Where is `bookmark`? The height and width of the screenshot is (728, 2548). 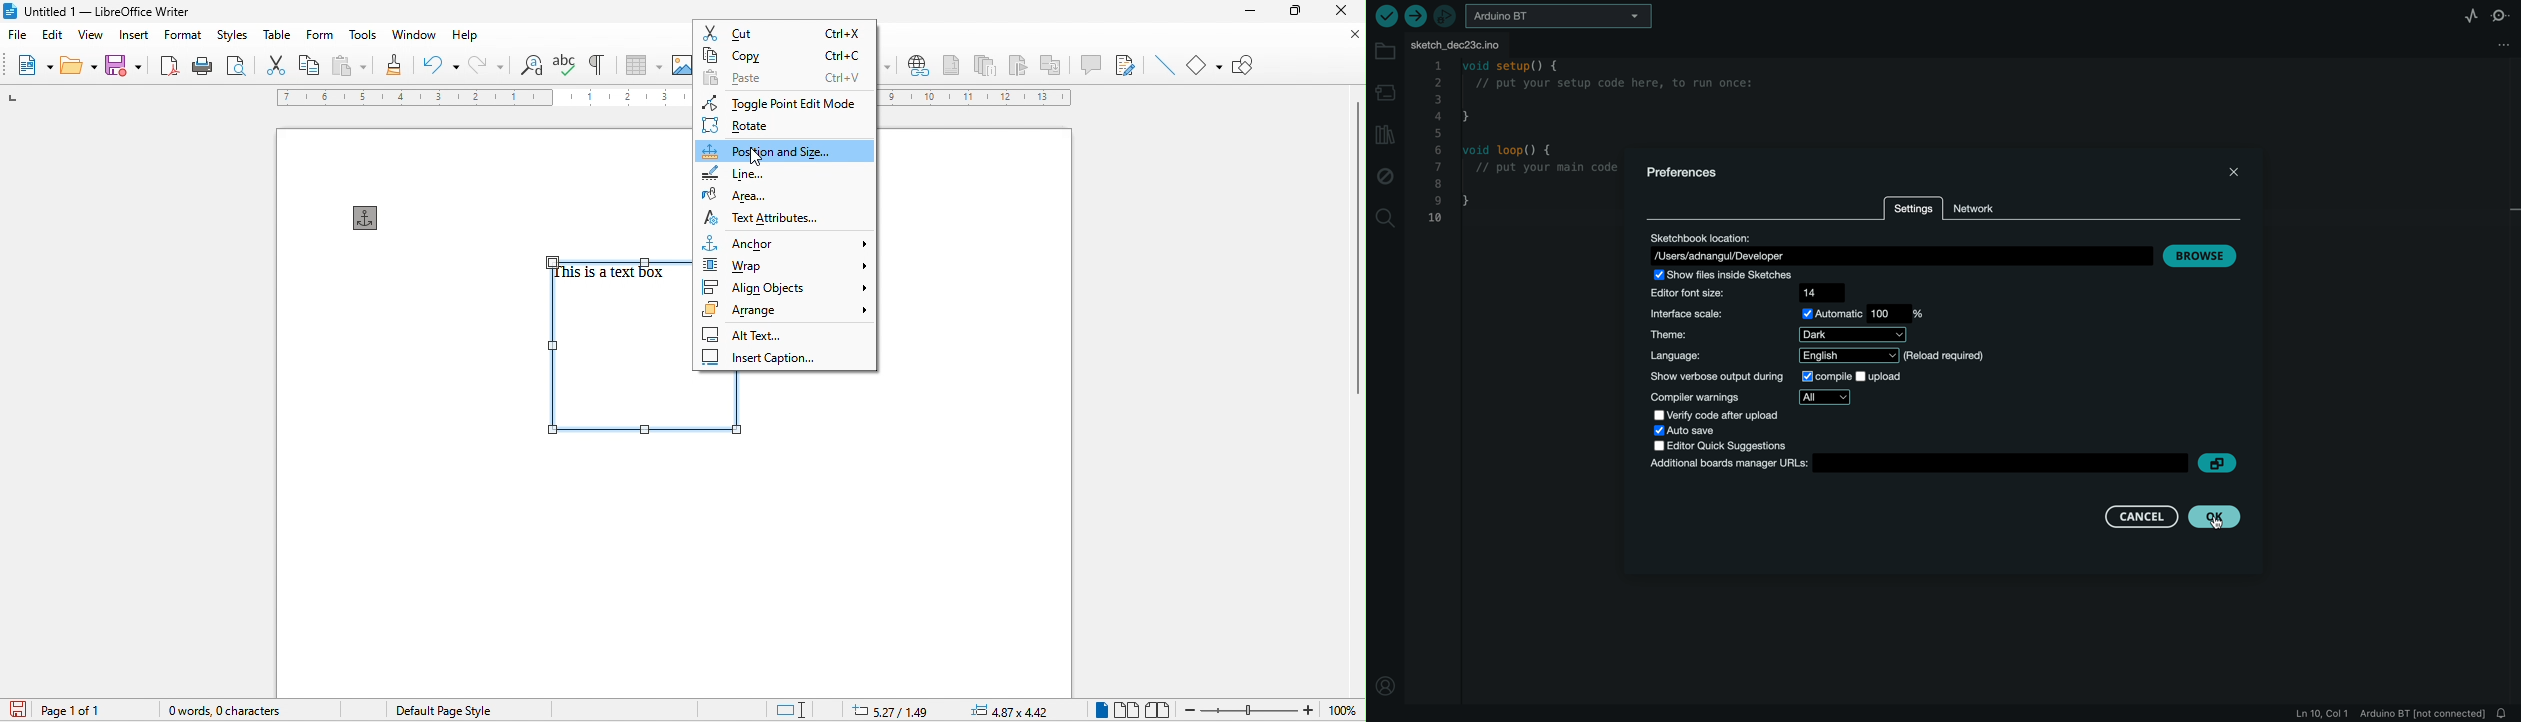 bookmark is located at coordinates (1021, 65).